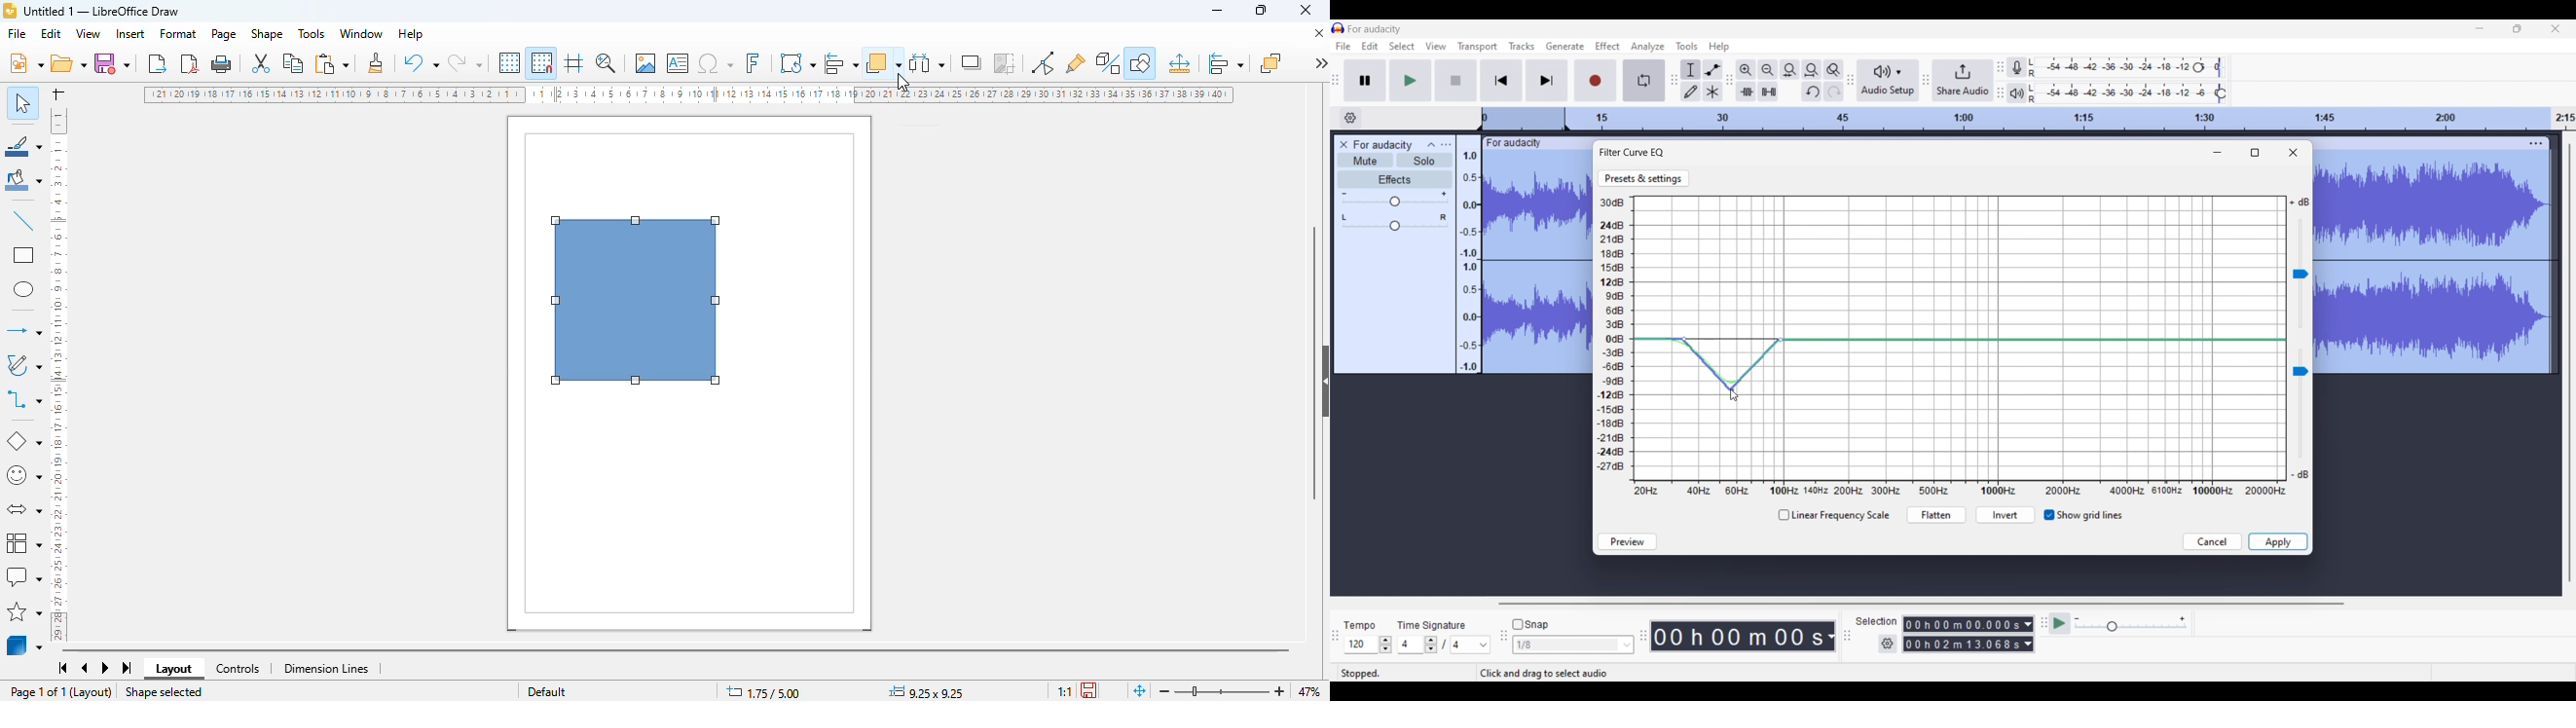  What do you see at coordinates (1445, 144) in the screenshot?
I see `Open menu` at bounding box center [1445, 144].